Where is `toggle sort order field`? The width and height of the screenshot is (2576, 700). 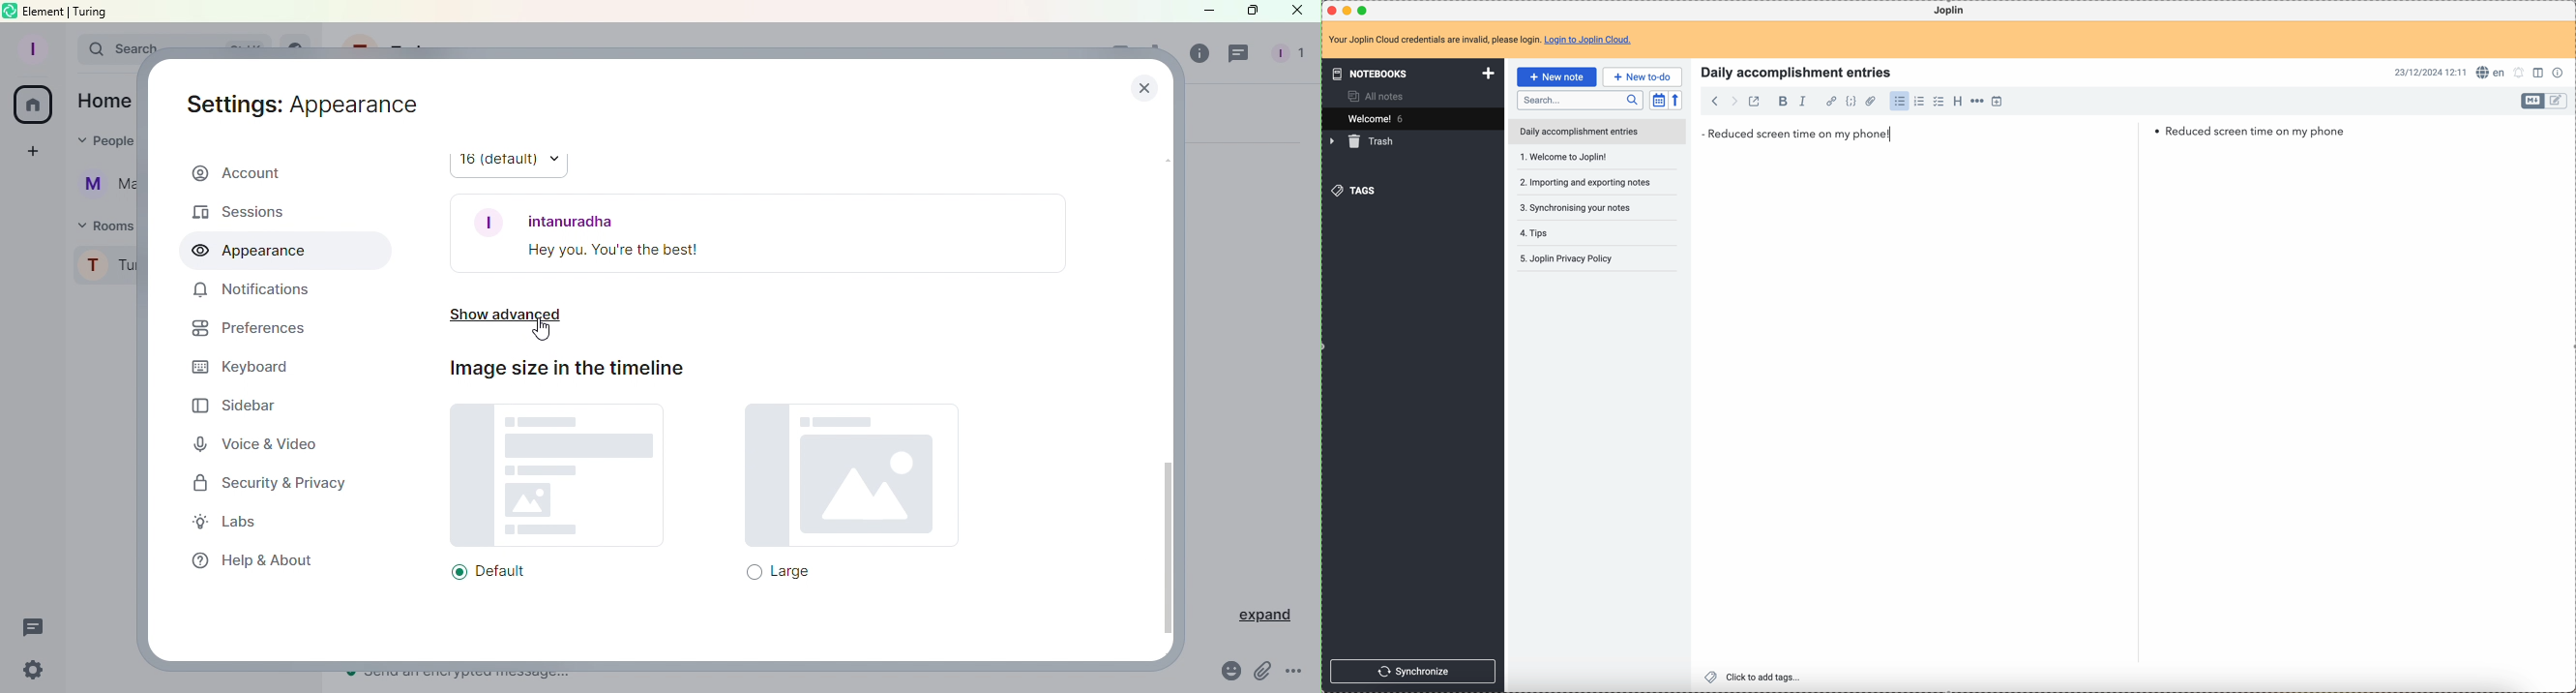 toggle sort order field is located at coordinates (1659, 99).